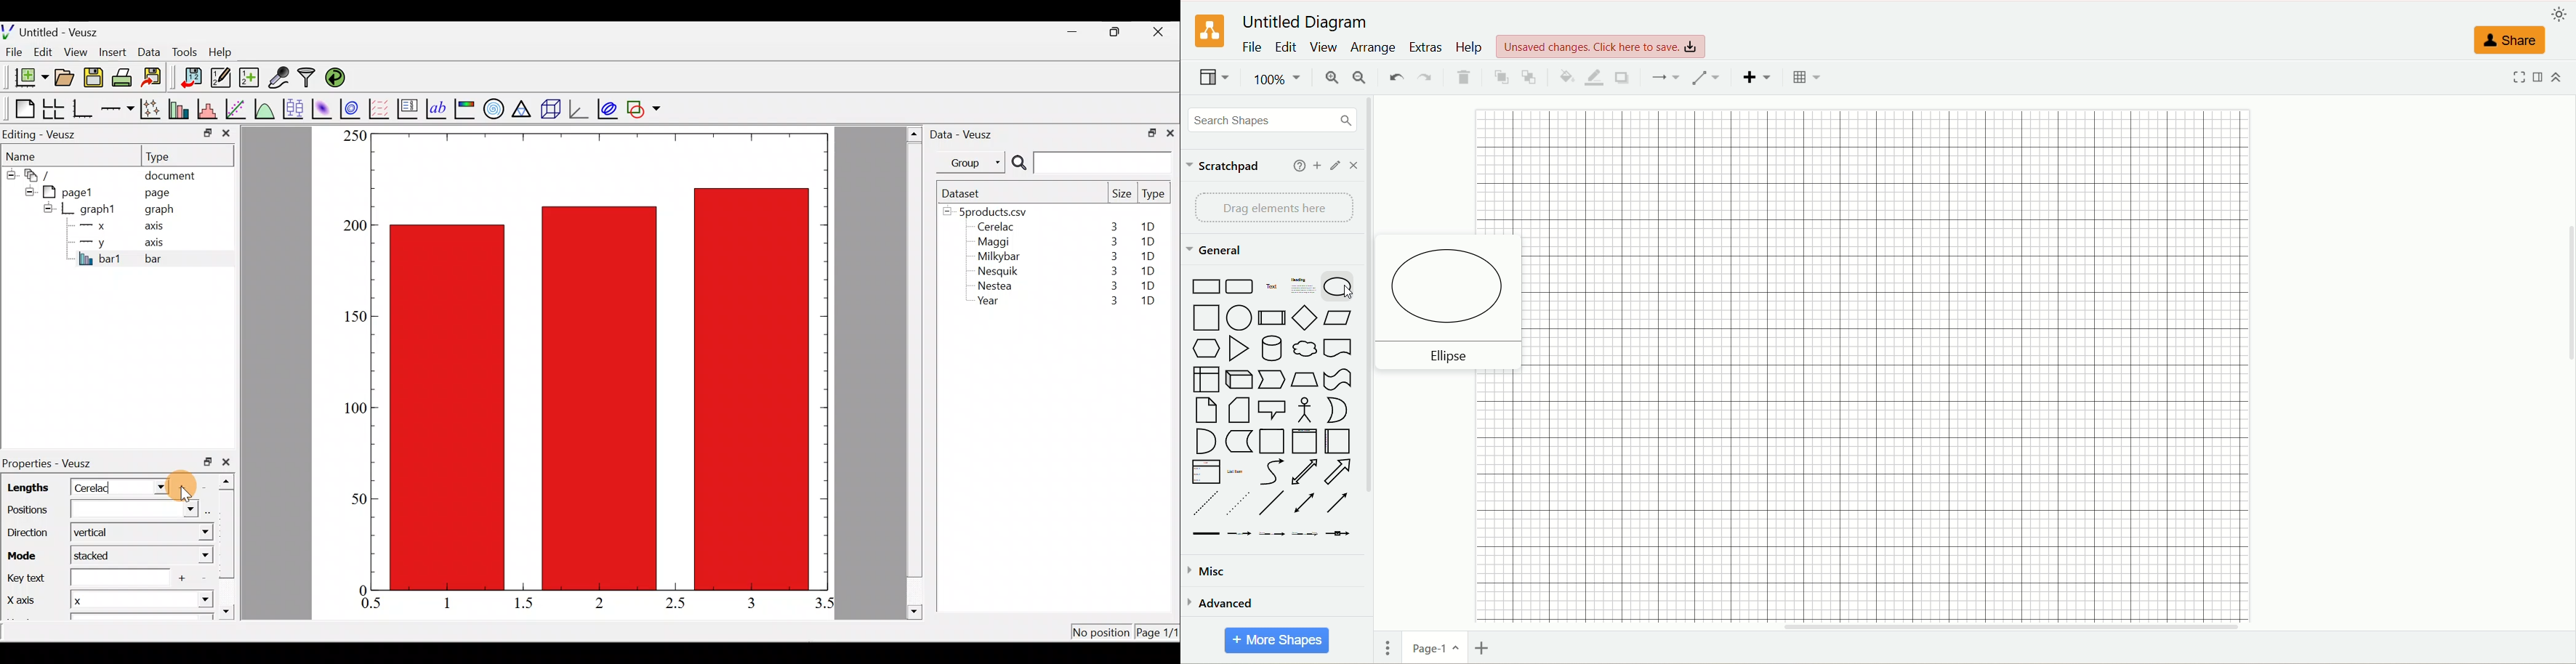  What do you see at coordinates (1271, 208) in the screenshot?
I see `drag elements here` at bounding box center [1271, 208].